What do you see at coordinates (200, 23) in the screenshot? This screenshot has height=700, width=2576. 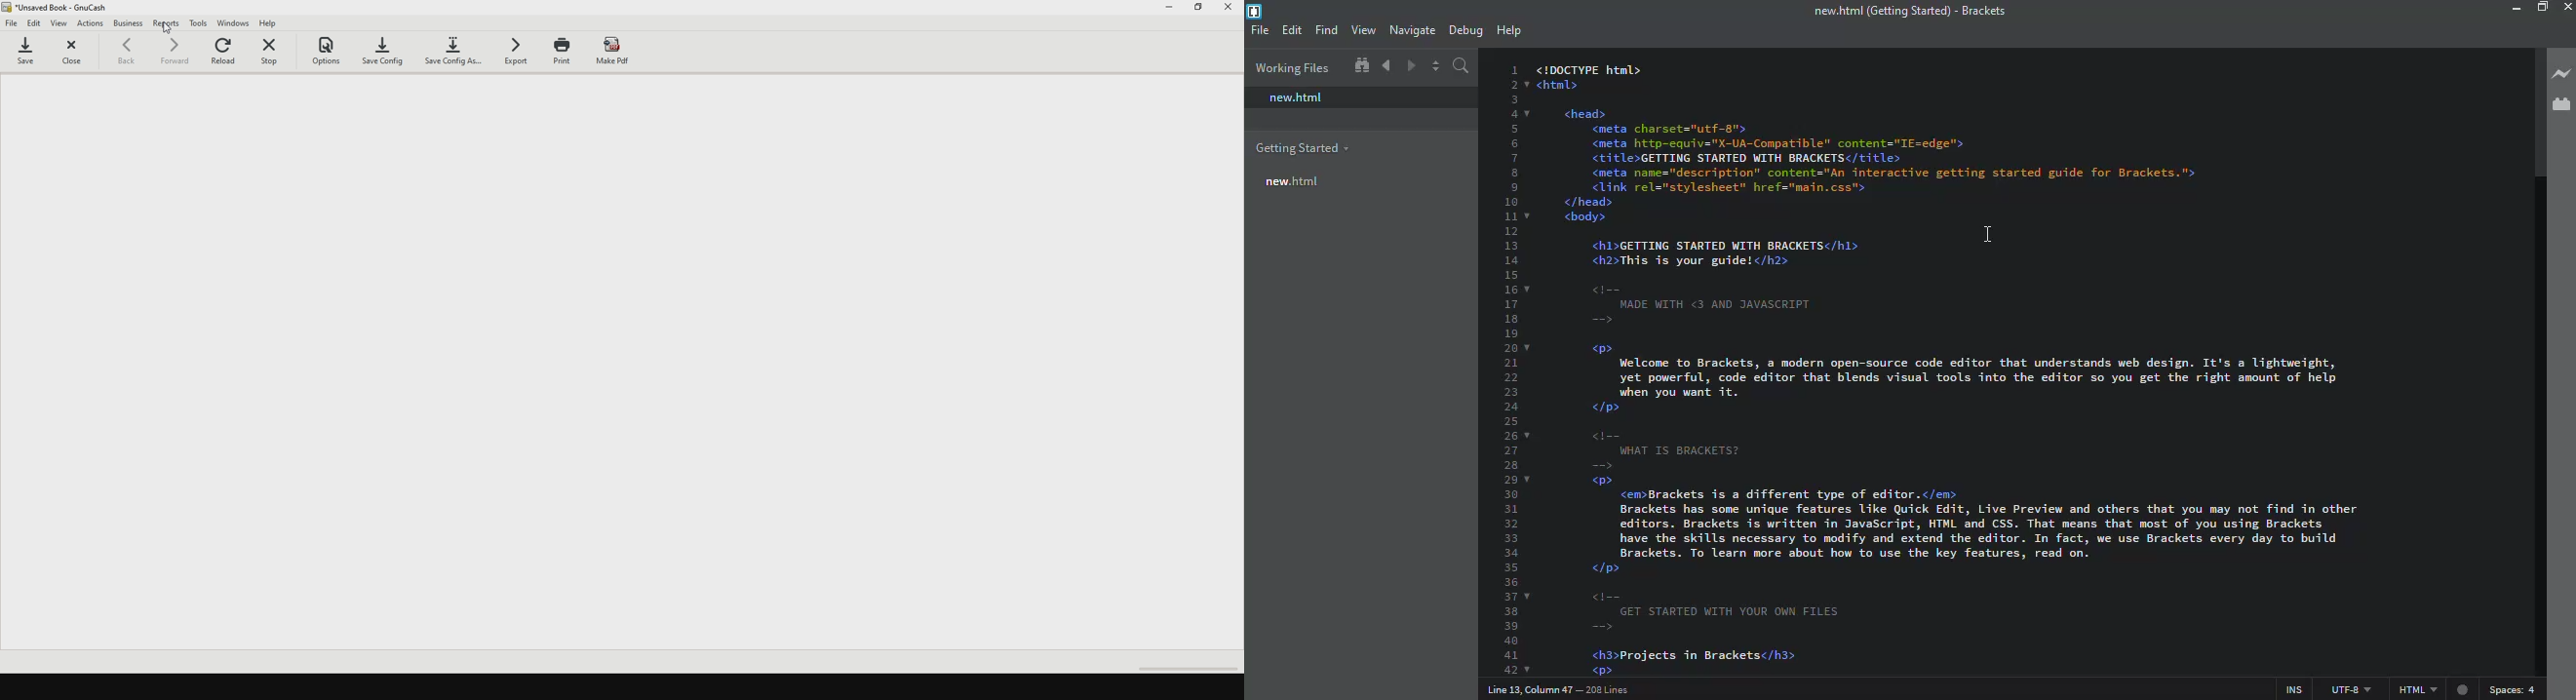 I see `tools` at bounding box center [200, 23].